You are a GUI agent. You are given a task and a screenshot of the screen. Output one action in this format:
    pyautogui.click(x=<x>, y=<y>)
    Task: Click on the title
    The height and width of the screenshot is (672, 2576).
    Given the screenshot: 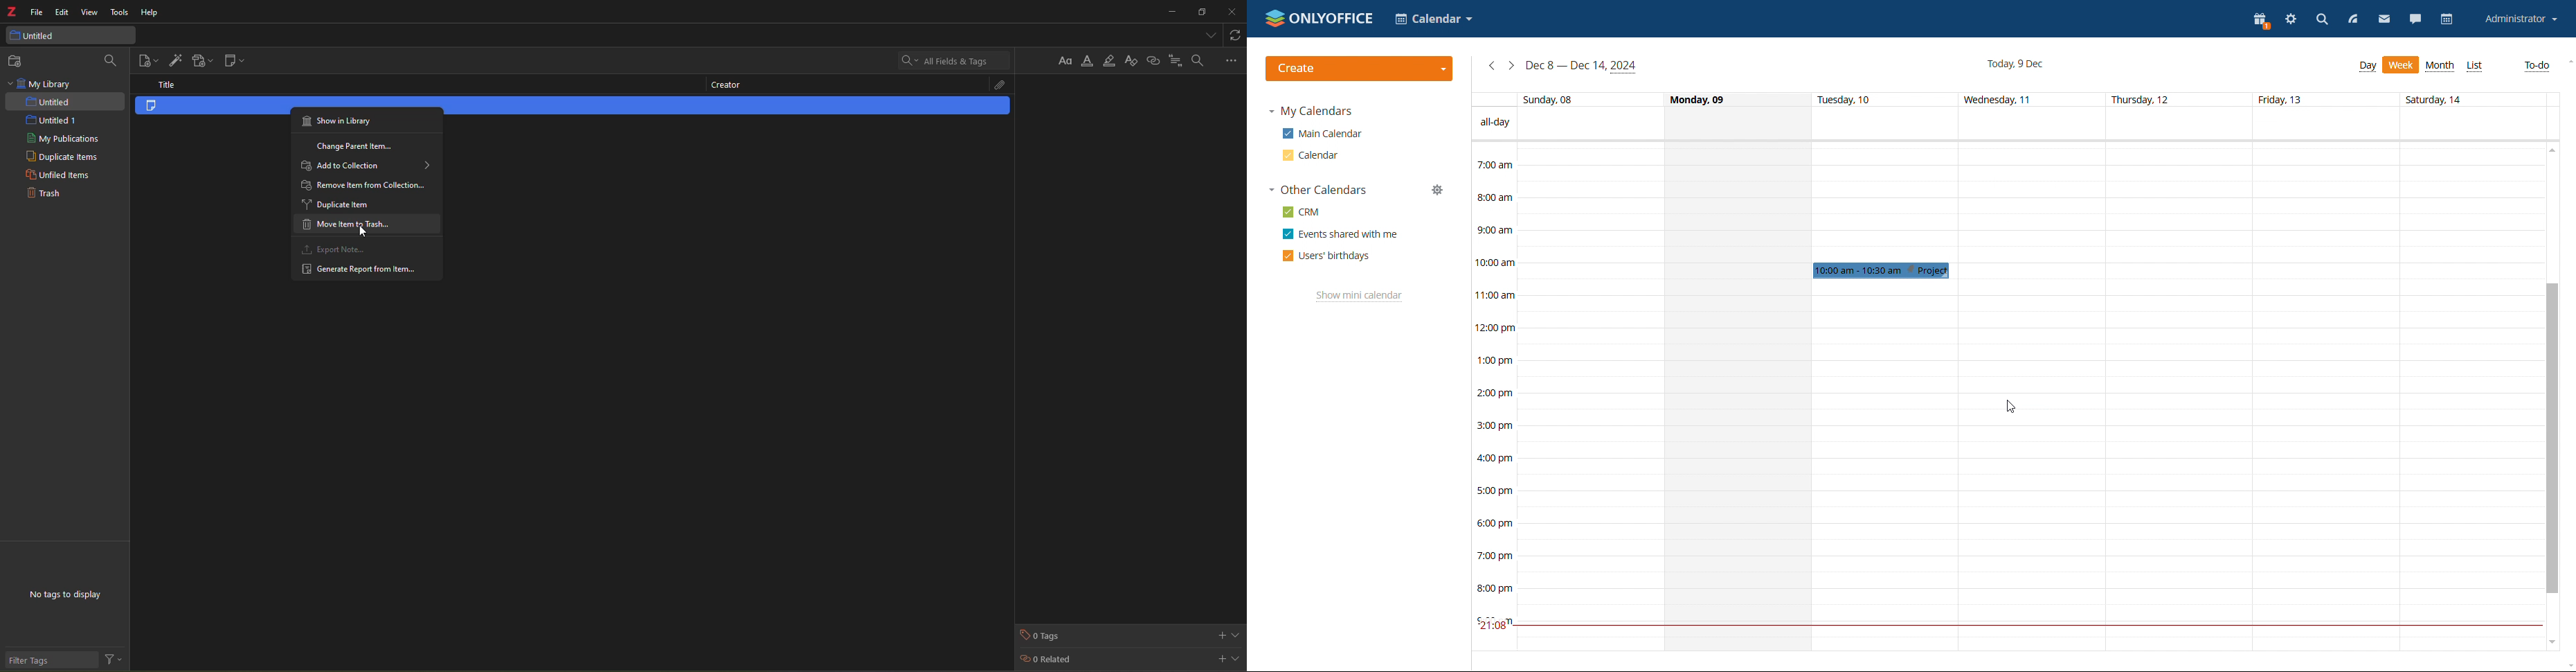 What is the action you would take?
    pyautogui.click(x=170, y=84)
    